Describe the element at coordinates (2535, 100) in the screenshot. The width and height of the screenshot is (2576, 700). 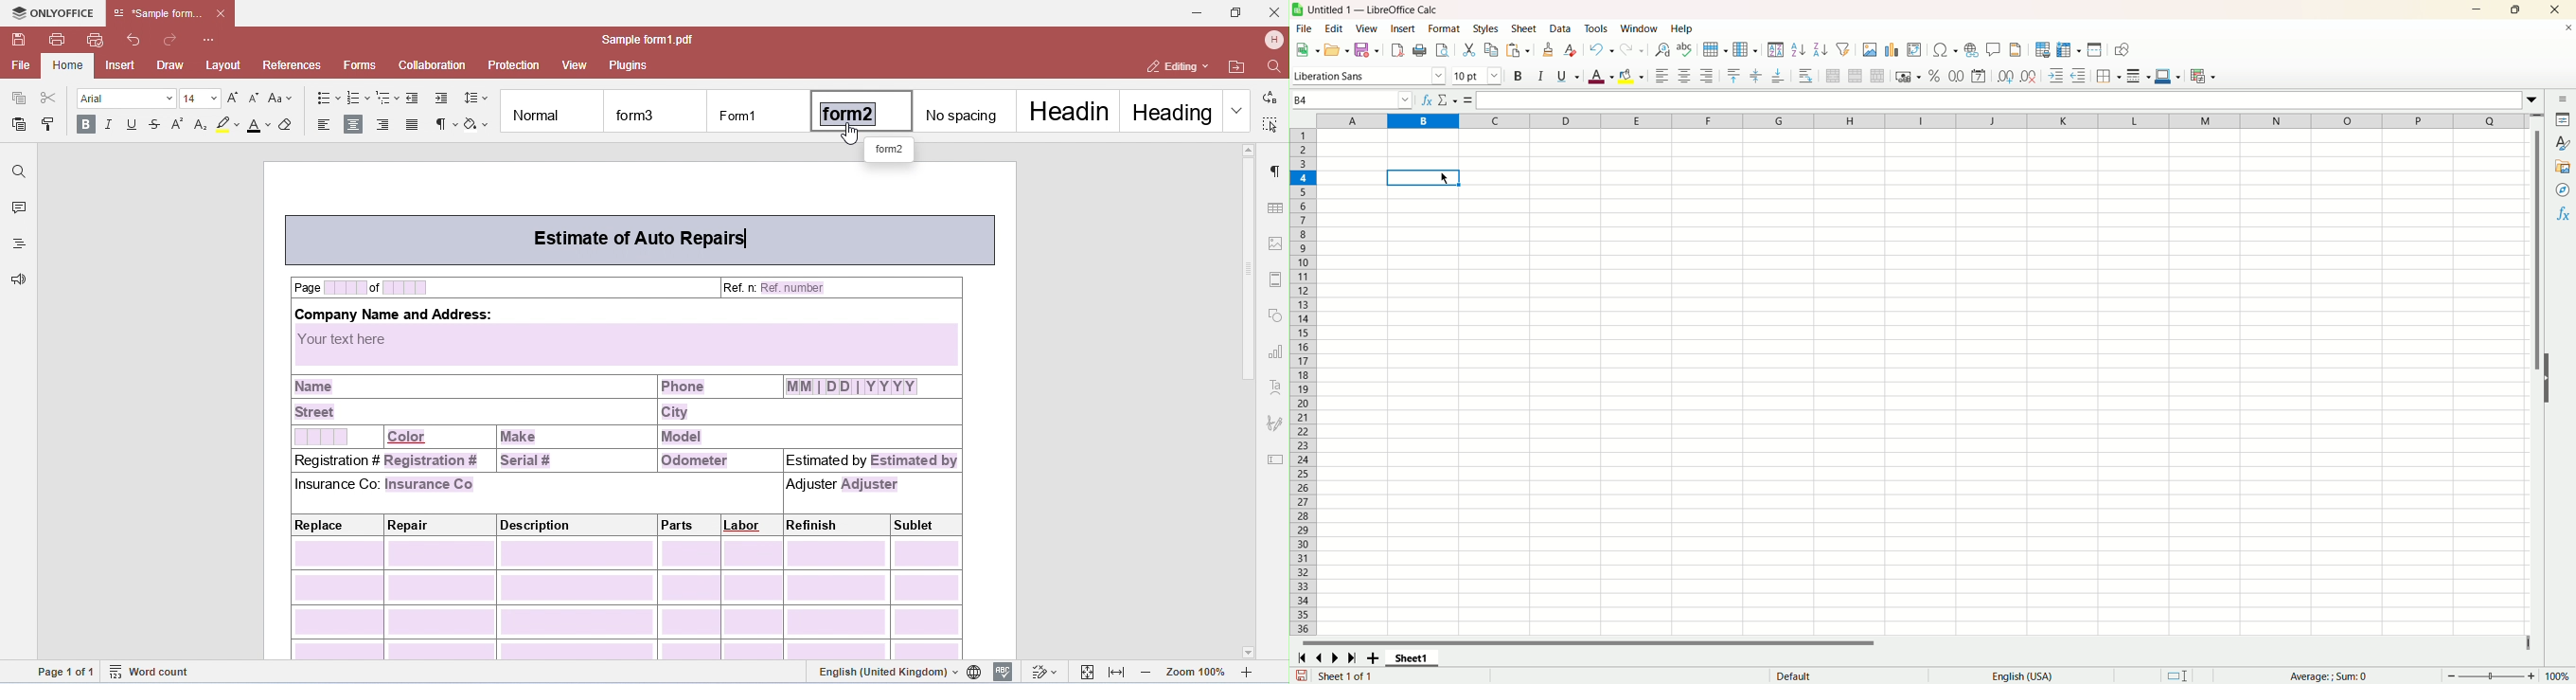
I see `expand formula` at that location.